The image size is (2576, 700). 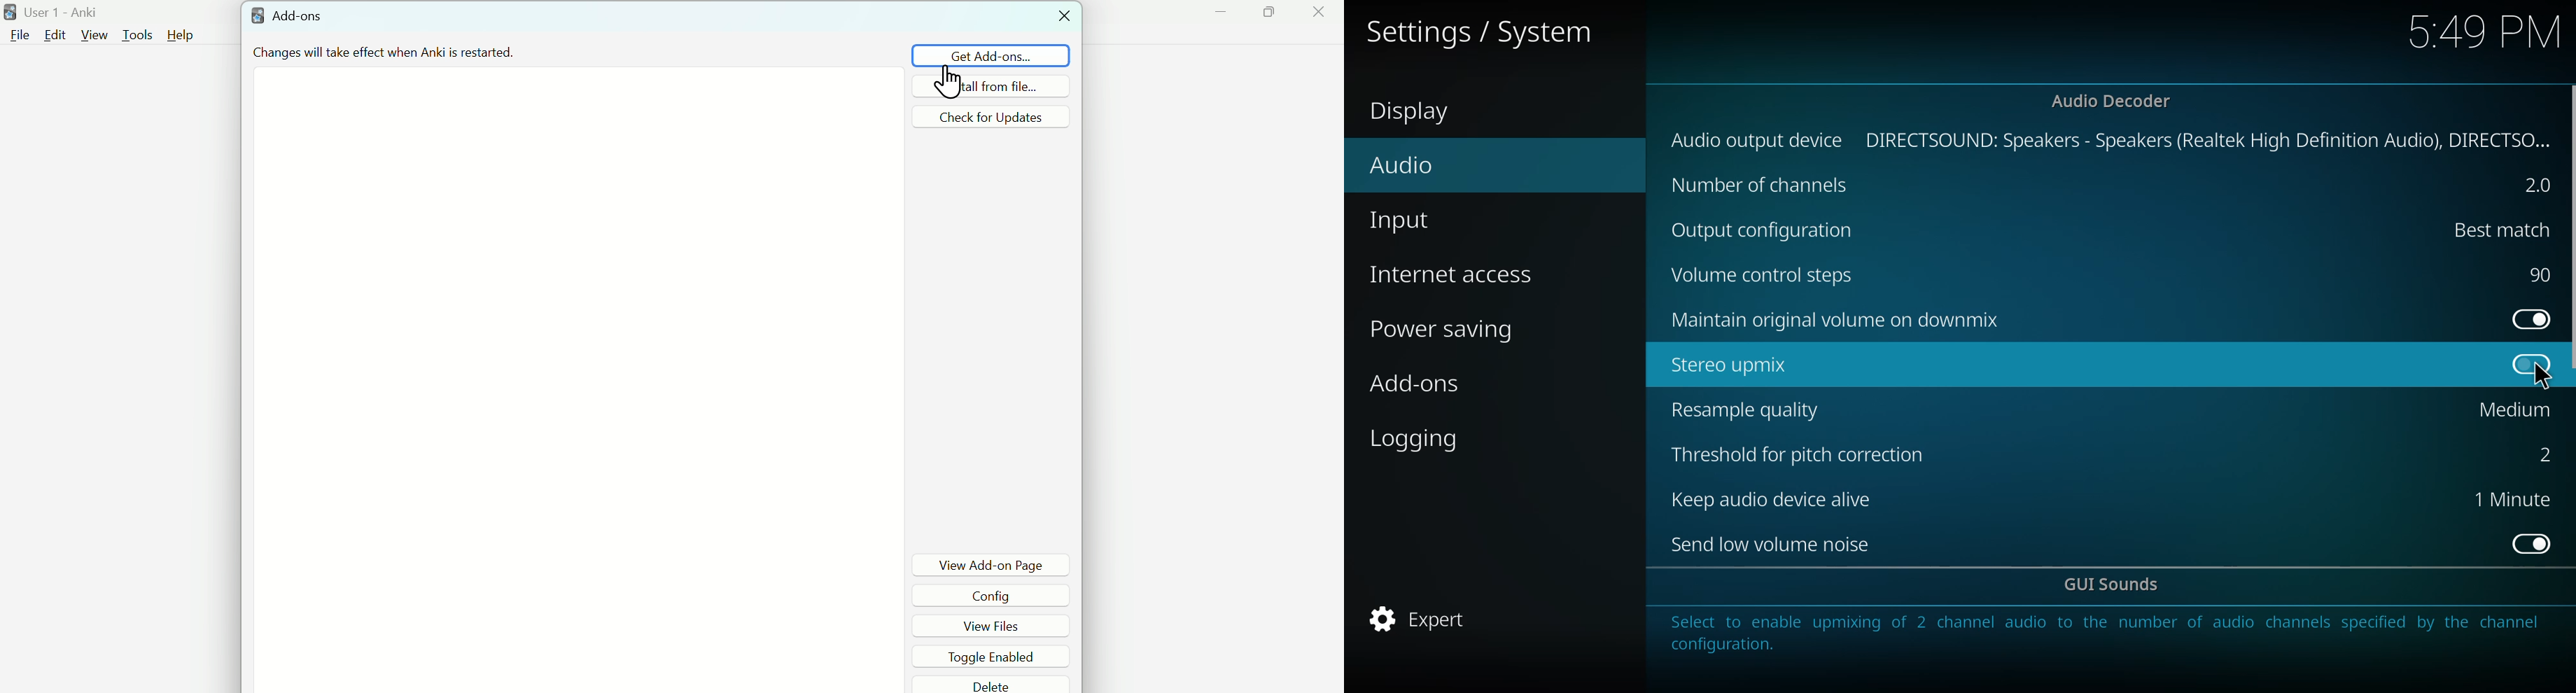 What do you see at coordinates (2538, 185) in the screenshot?
I see `2` at bounding box center [2538, 185].